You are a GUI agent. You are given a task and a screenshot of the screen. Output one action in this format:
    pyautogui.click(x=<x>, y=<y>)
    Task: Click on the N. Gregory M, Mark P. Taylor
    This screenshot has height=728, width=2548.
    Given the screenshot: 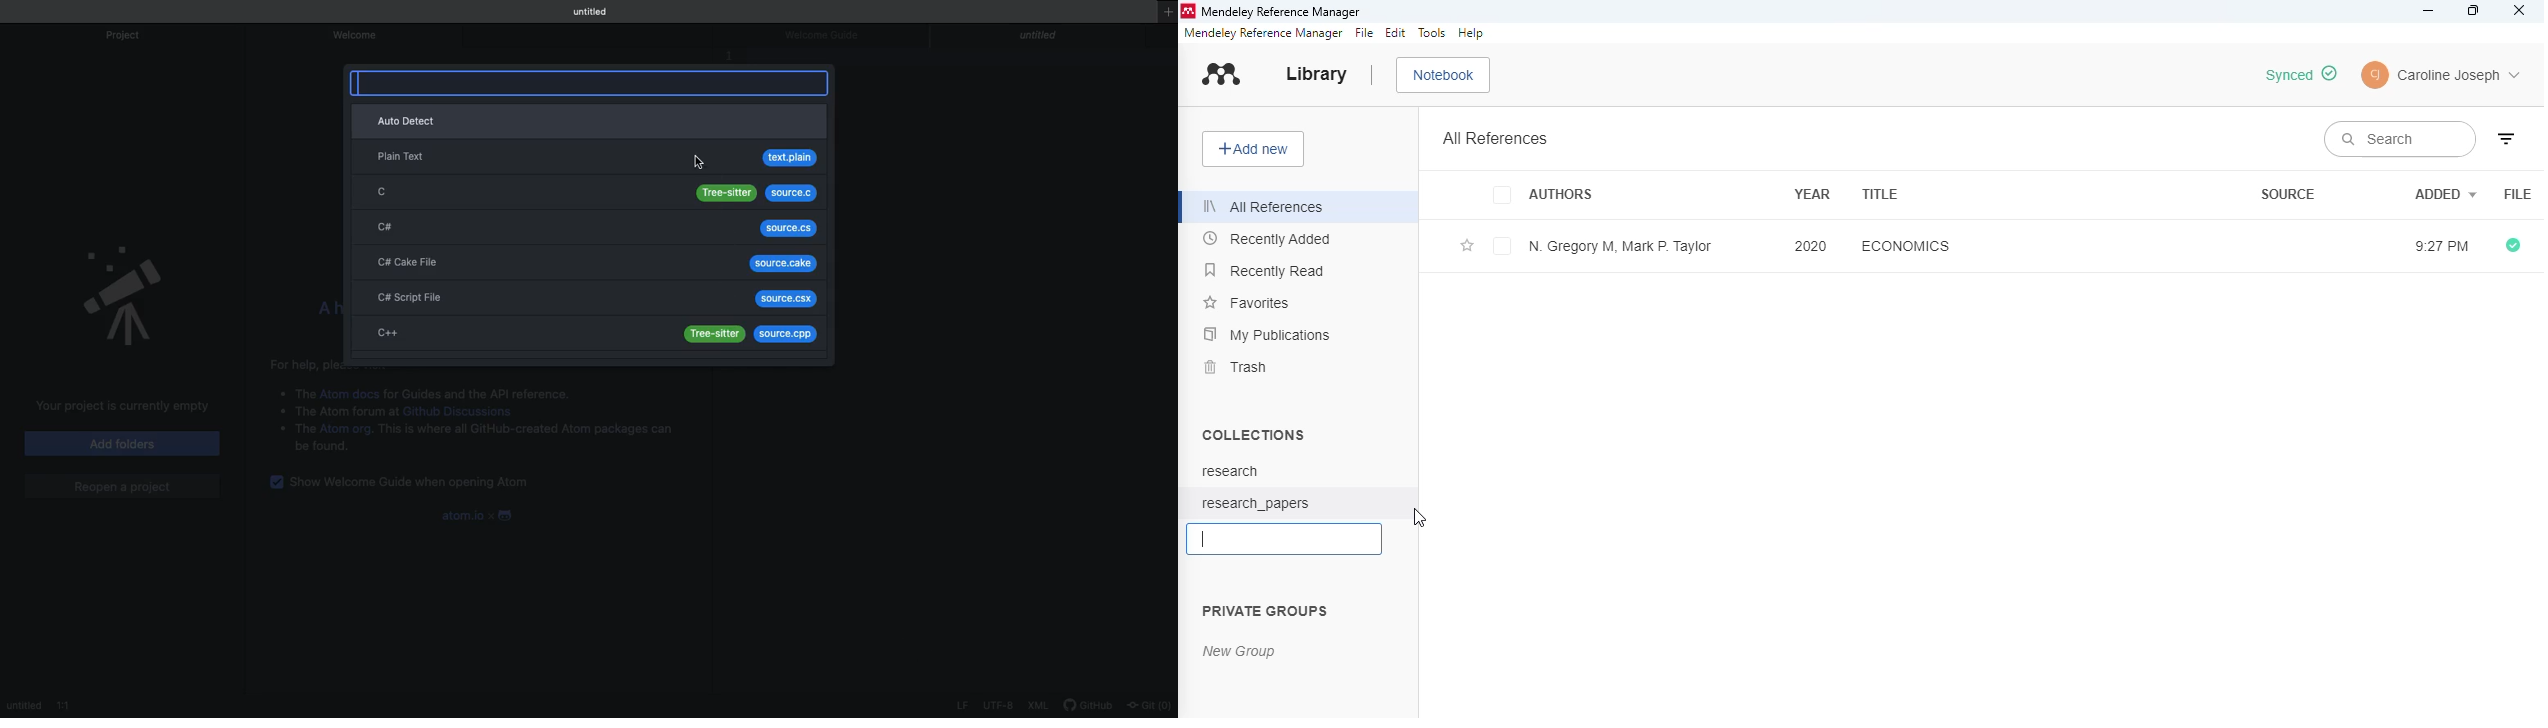 What is the action you would take?
    pyautogui.click(x=1620, y=246)
    